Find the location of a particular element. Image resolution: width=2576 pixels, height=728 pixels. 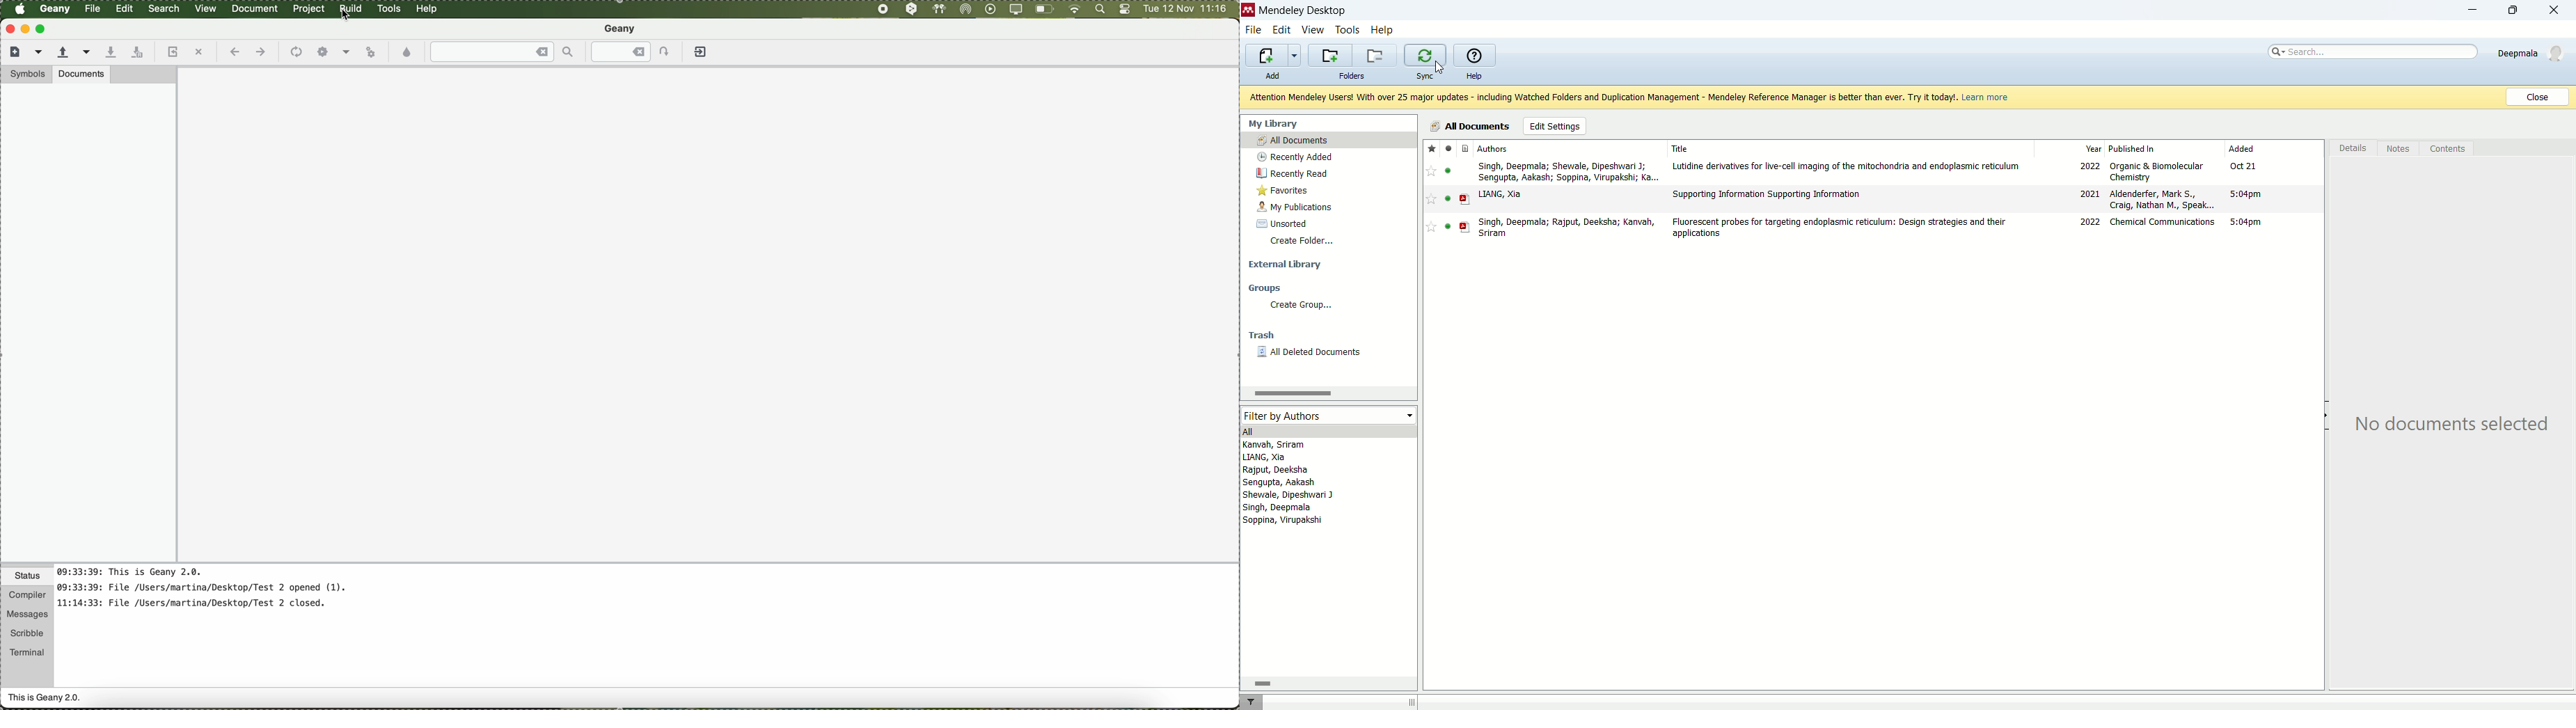

5:04pm is located at coordinates (2245, 222).